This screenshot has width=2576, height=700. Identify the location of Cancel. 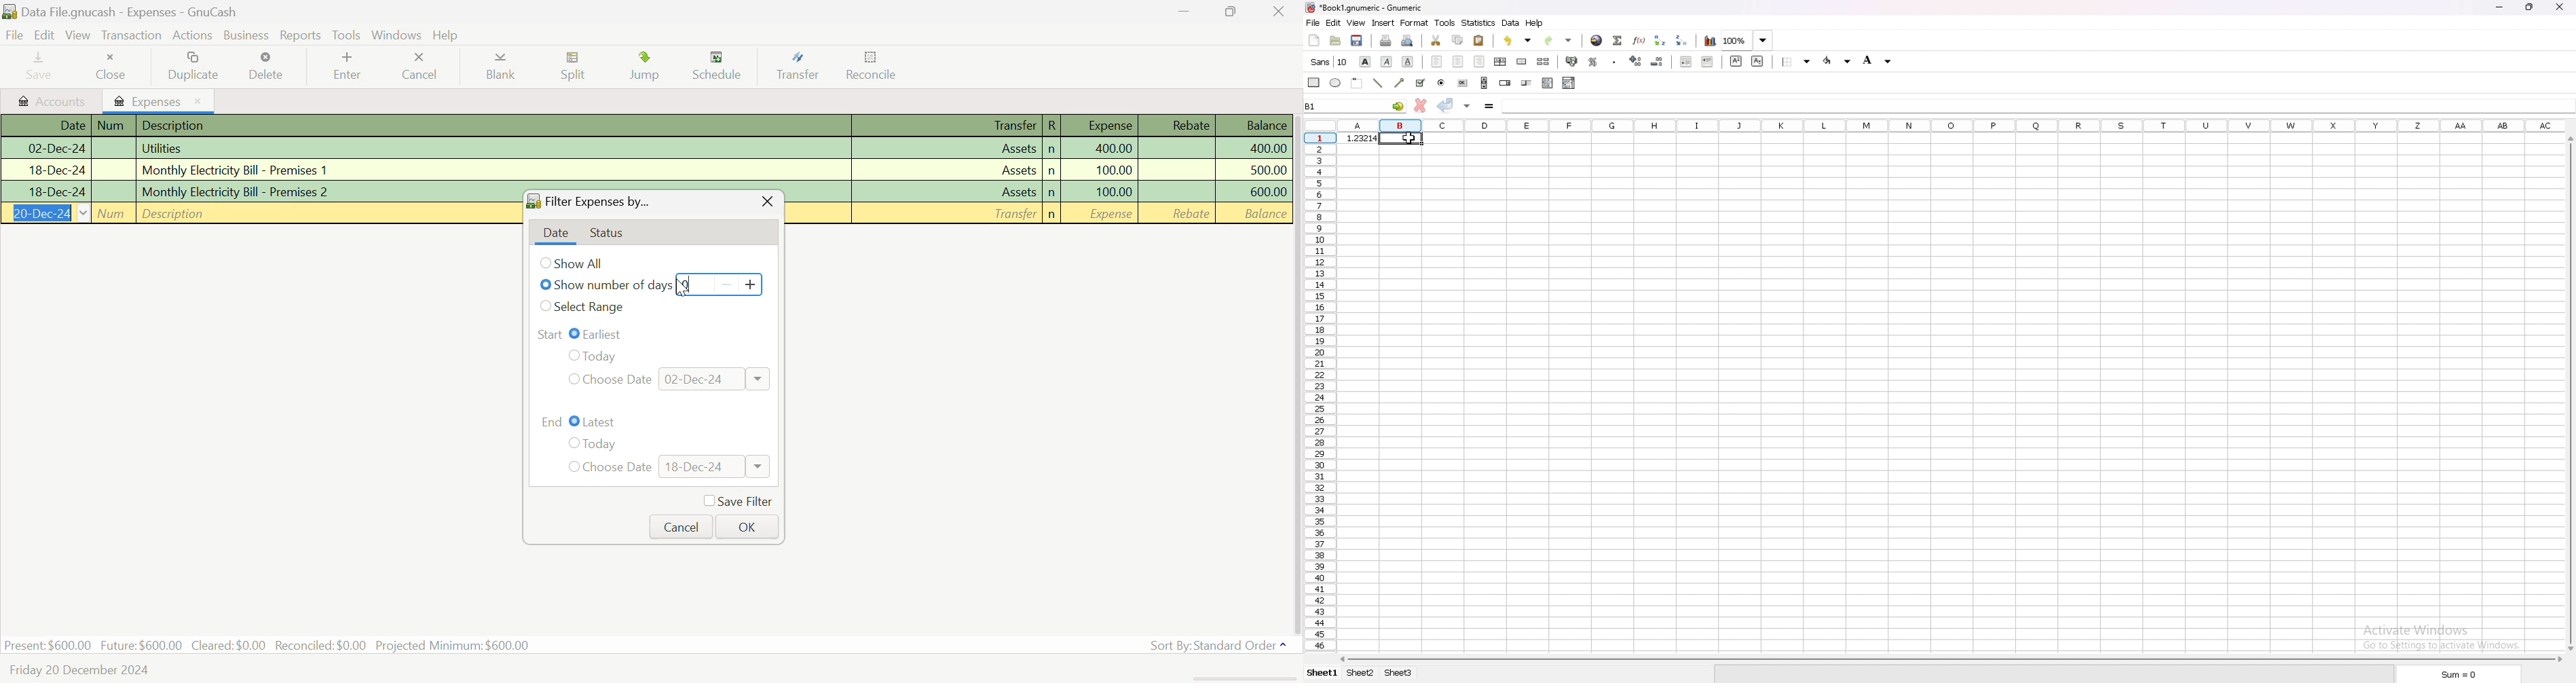
(680, 528).